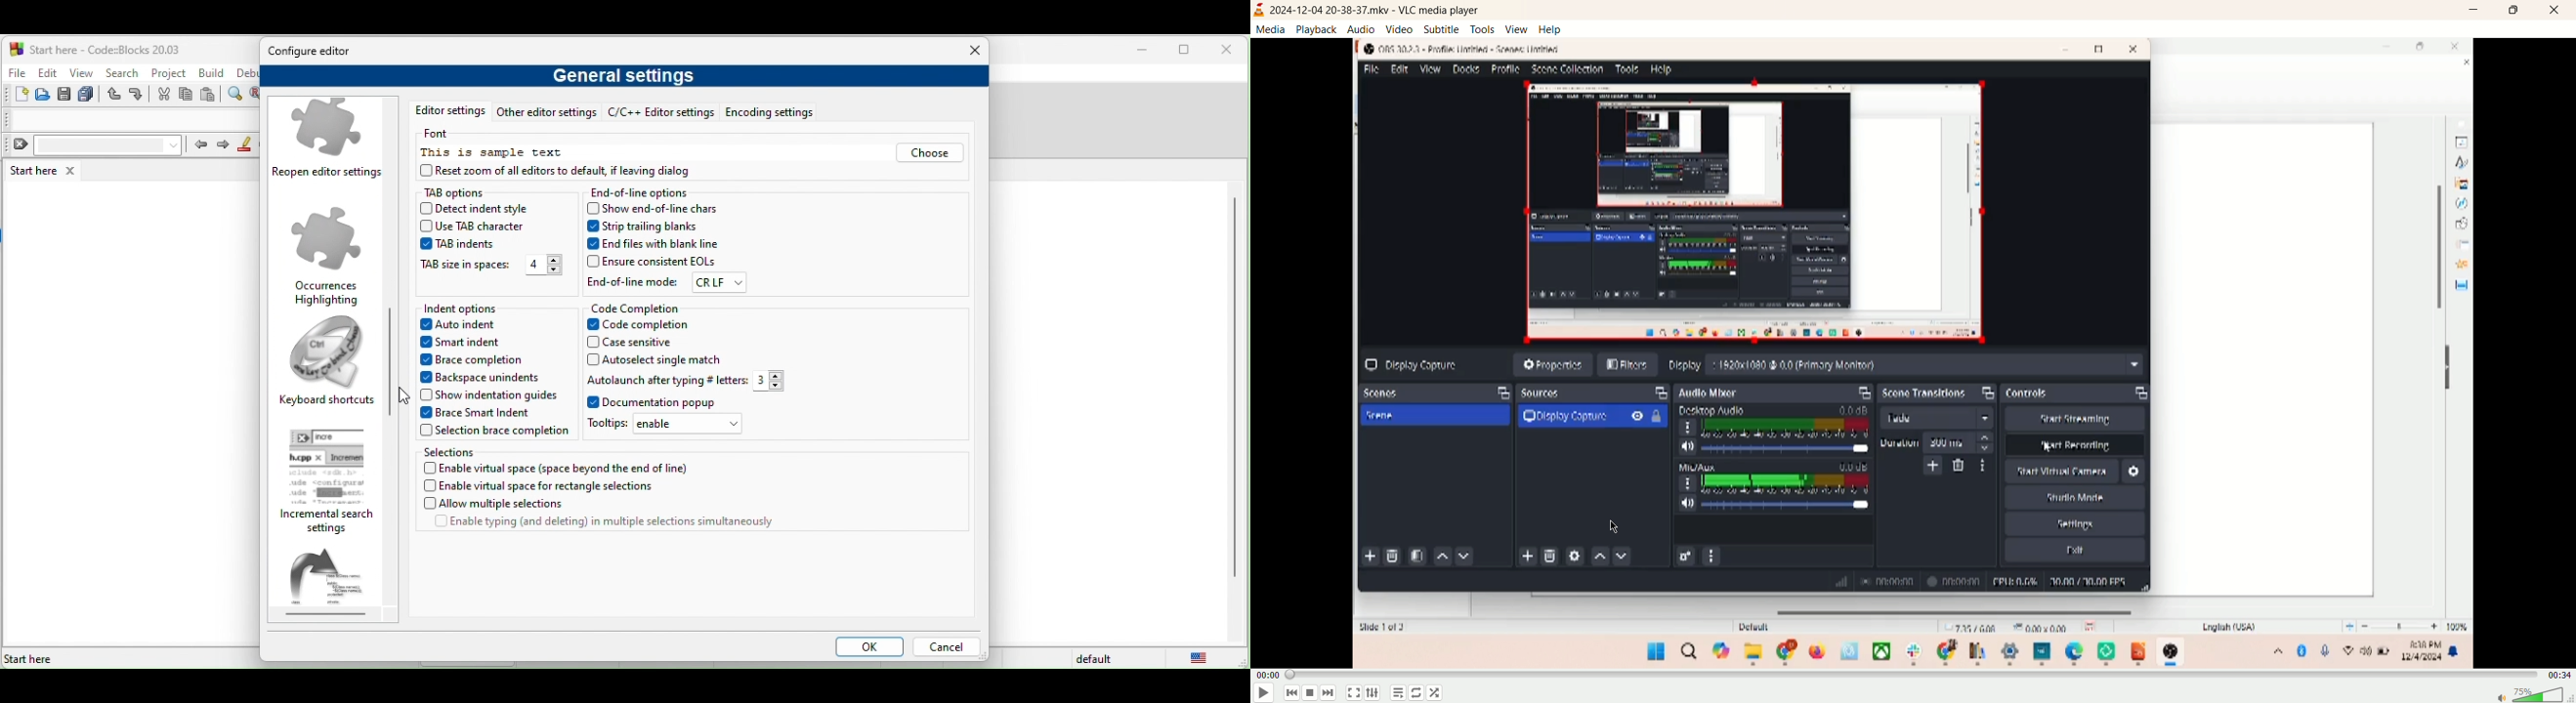 The width and height of the screenshot is (2576, 728). Describe the element at coordinates (209, 96) in the screenshot. I see `paste` at that location.